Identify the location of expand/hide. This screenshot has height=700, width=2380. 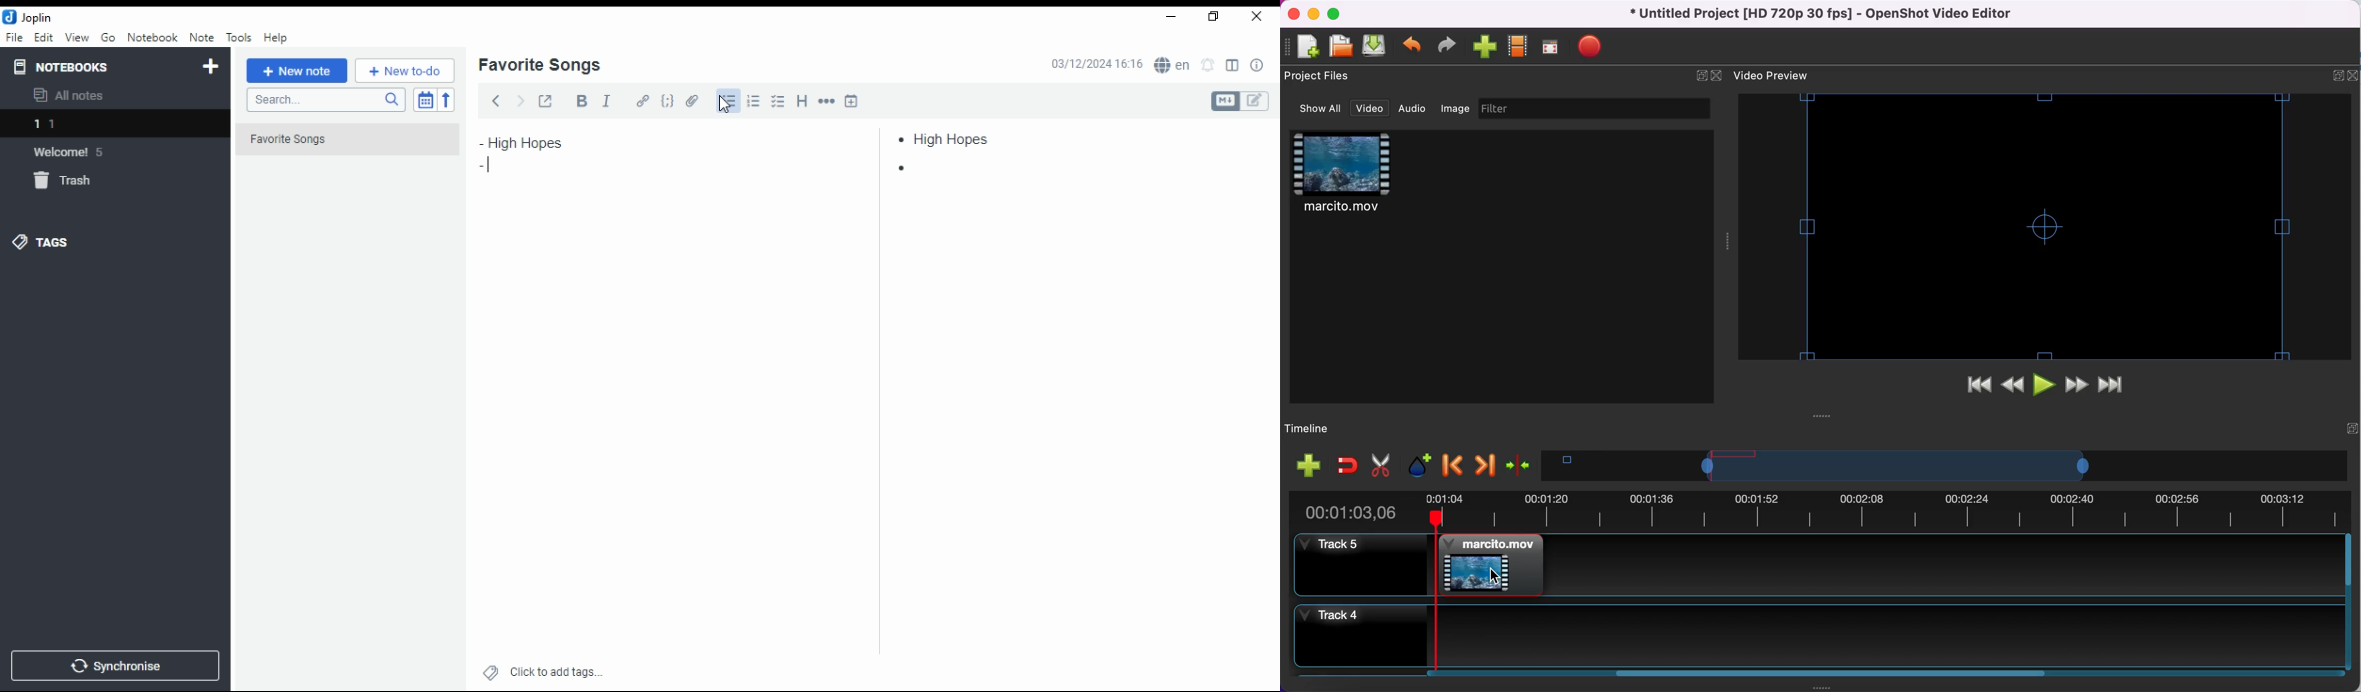
(1699, 73).